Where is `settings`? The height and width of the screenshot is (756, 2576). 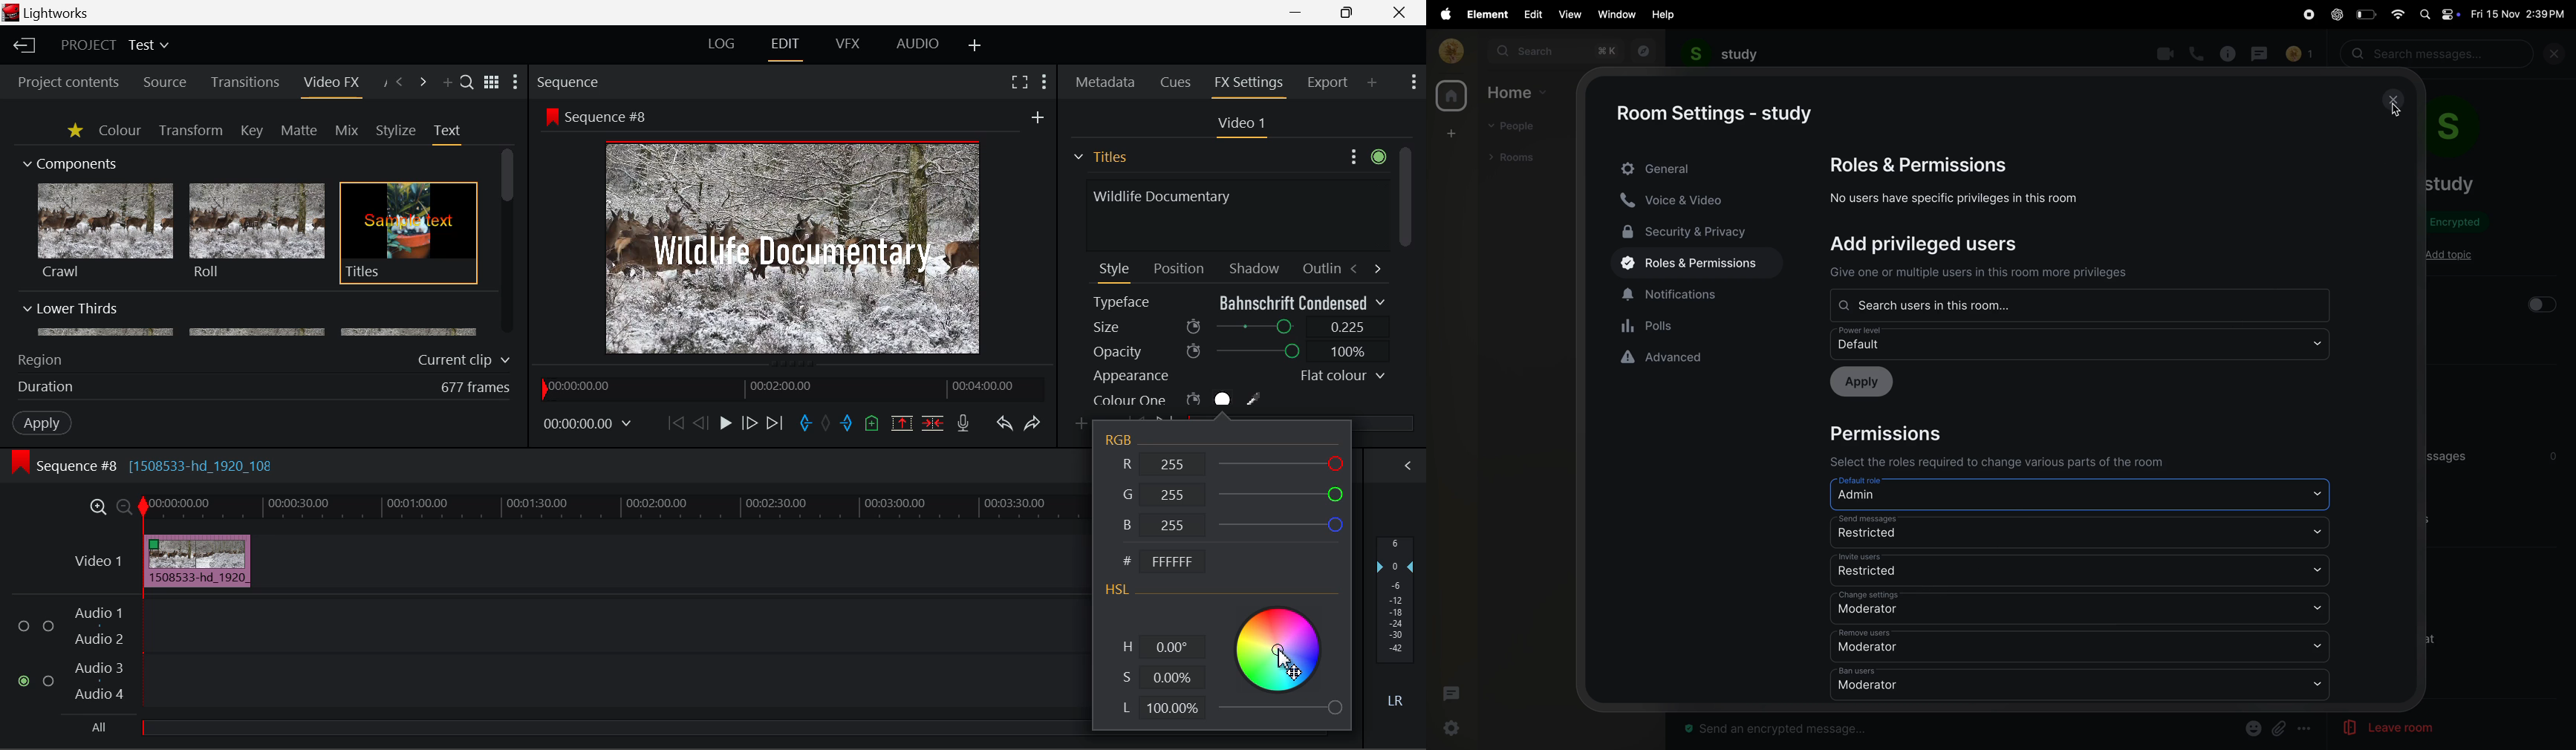
settings is located at coordinates (1453, 728).